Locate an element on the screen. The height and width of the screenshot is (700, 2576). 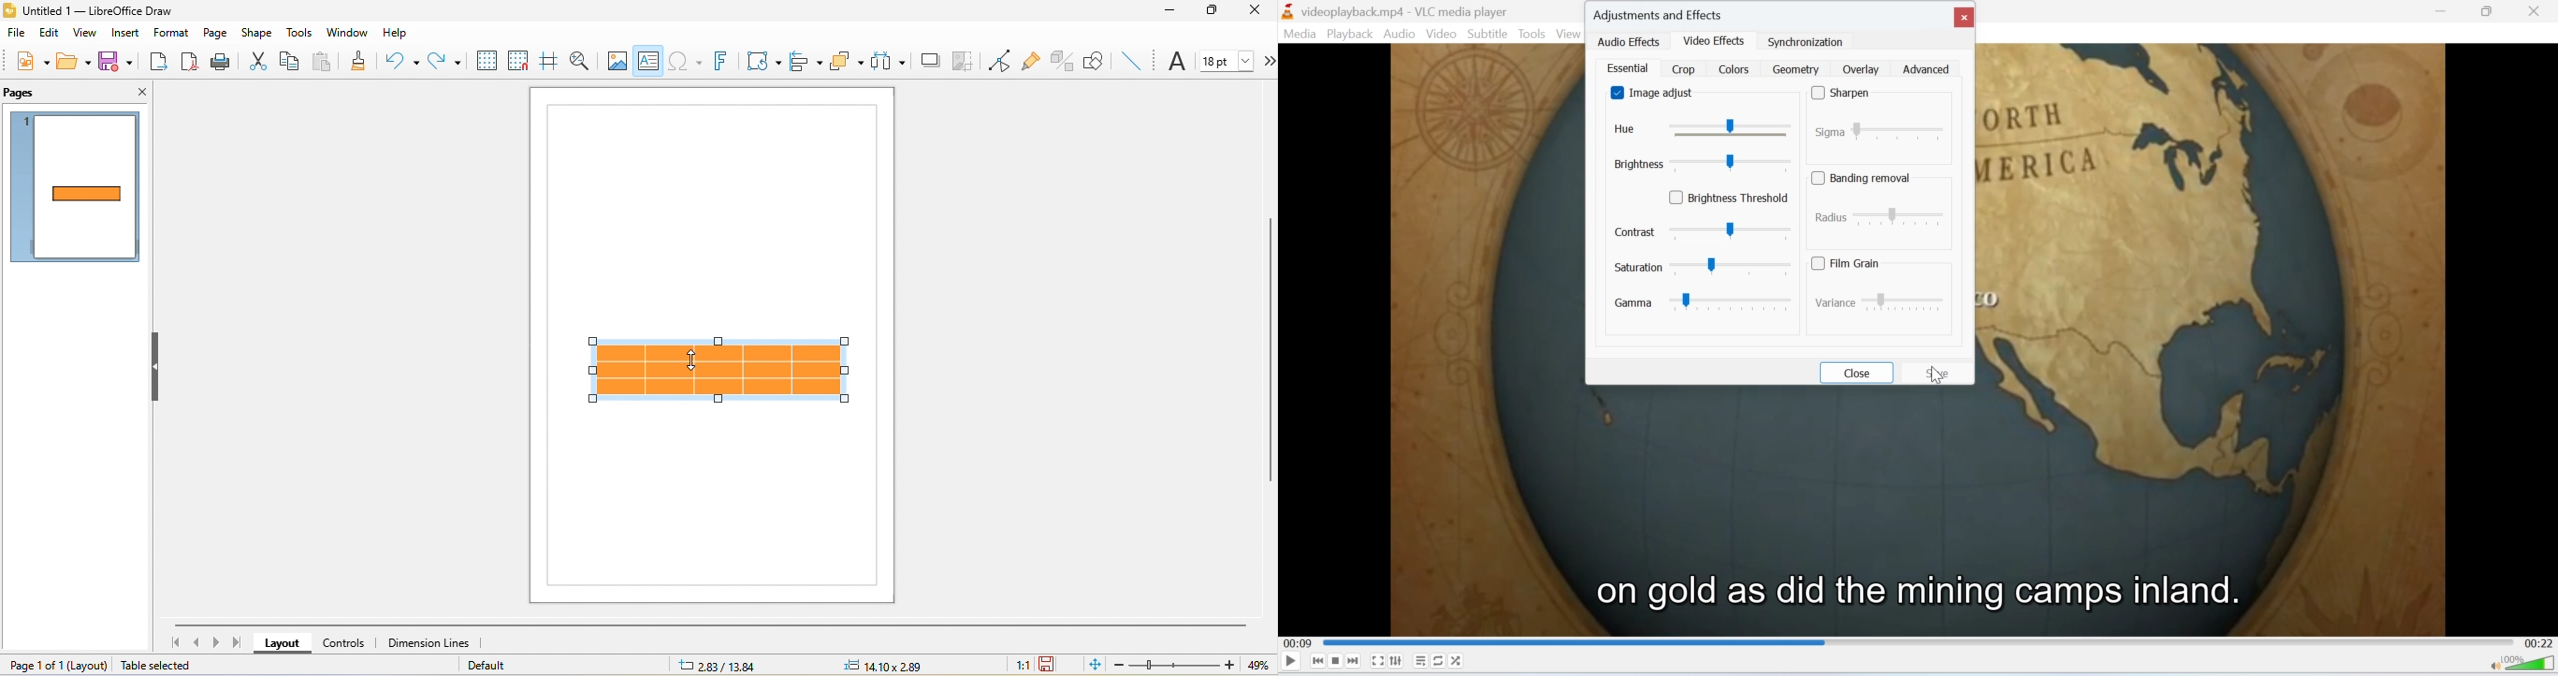
open is located at coordinates (77, 62).